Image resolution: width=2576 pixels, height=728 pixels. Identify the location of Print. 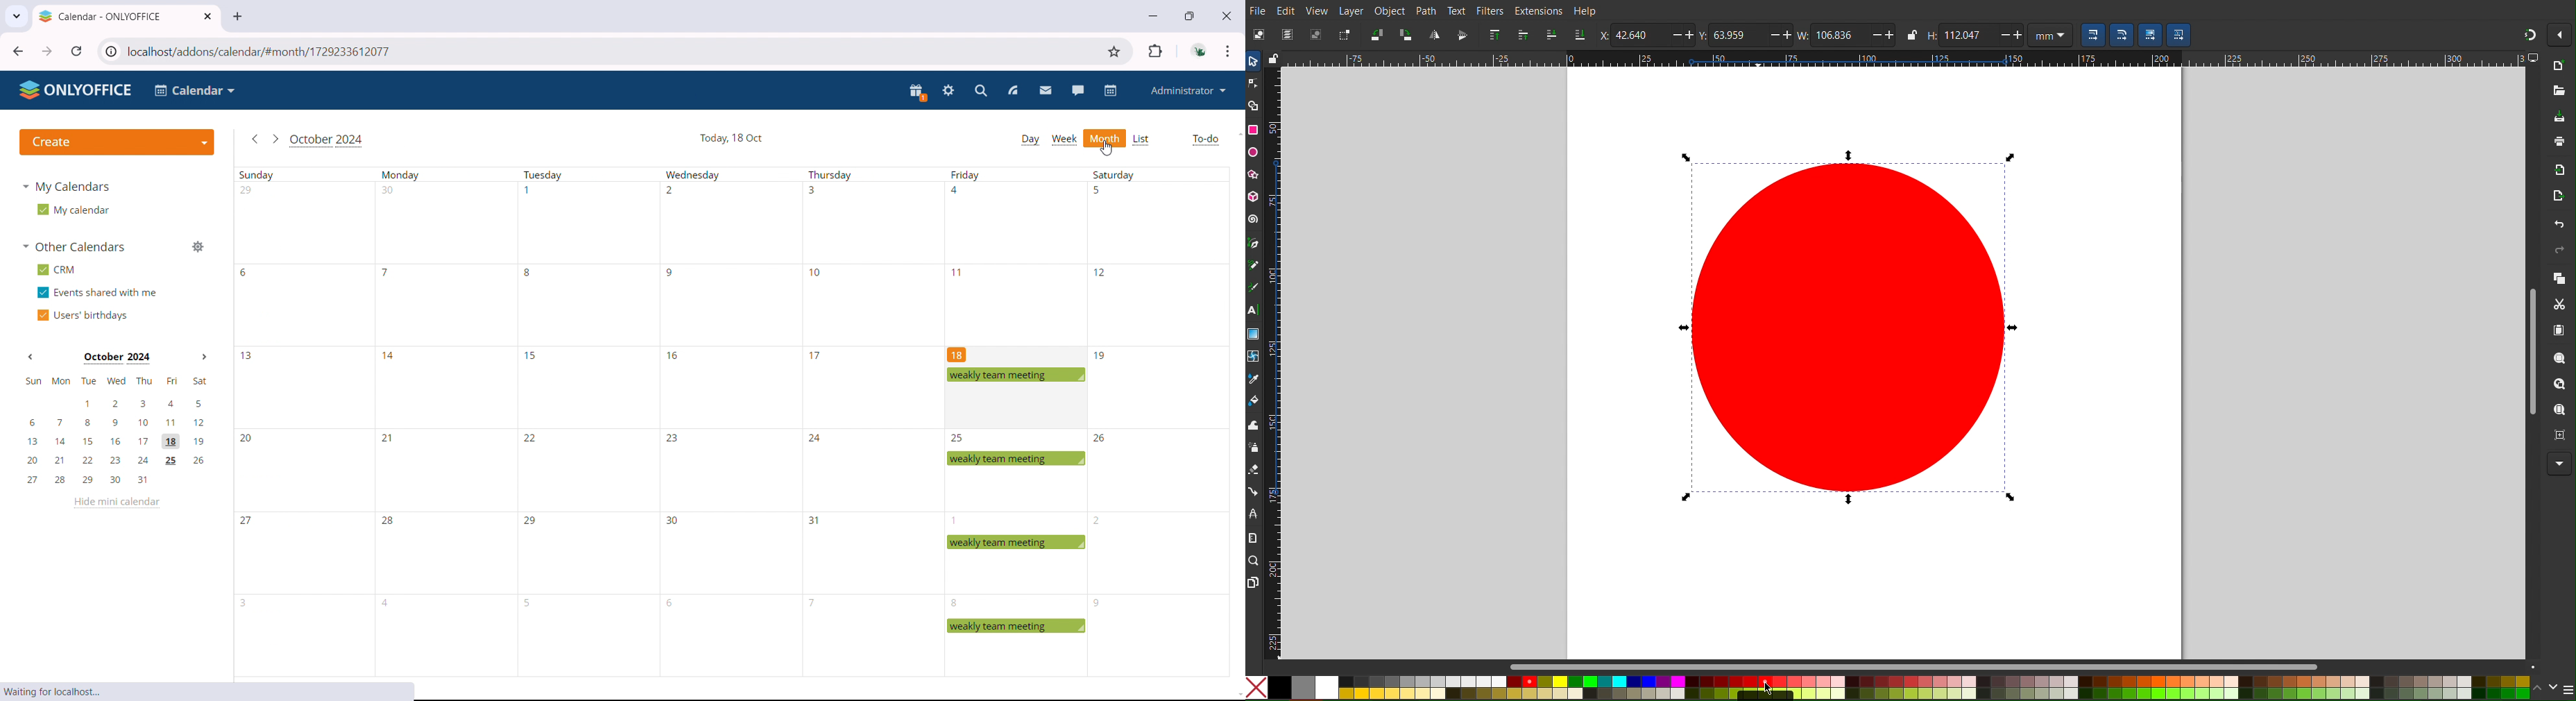
(2557, 144).